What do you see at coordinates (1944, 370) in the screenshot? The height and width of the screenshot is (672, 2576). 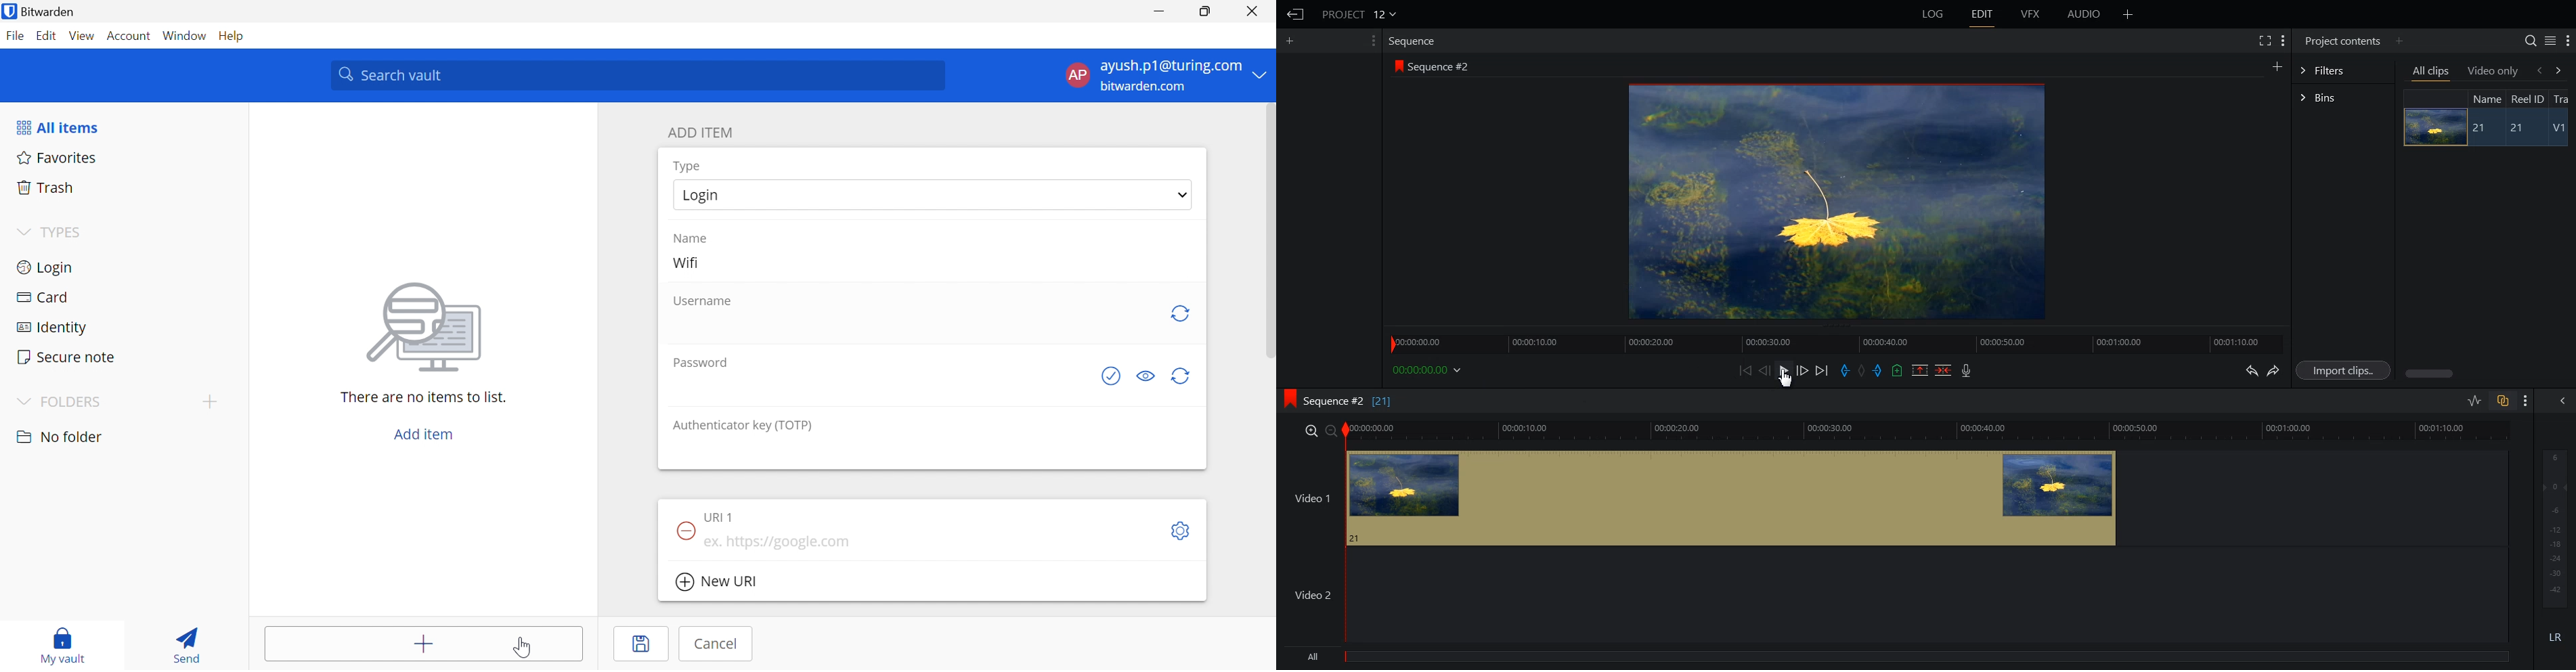 I see `Delete` at bounding box center [1944, 370].